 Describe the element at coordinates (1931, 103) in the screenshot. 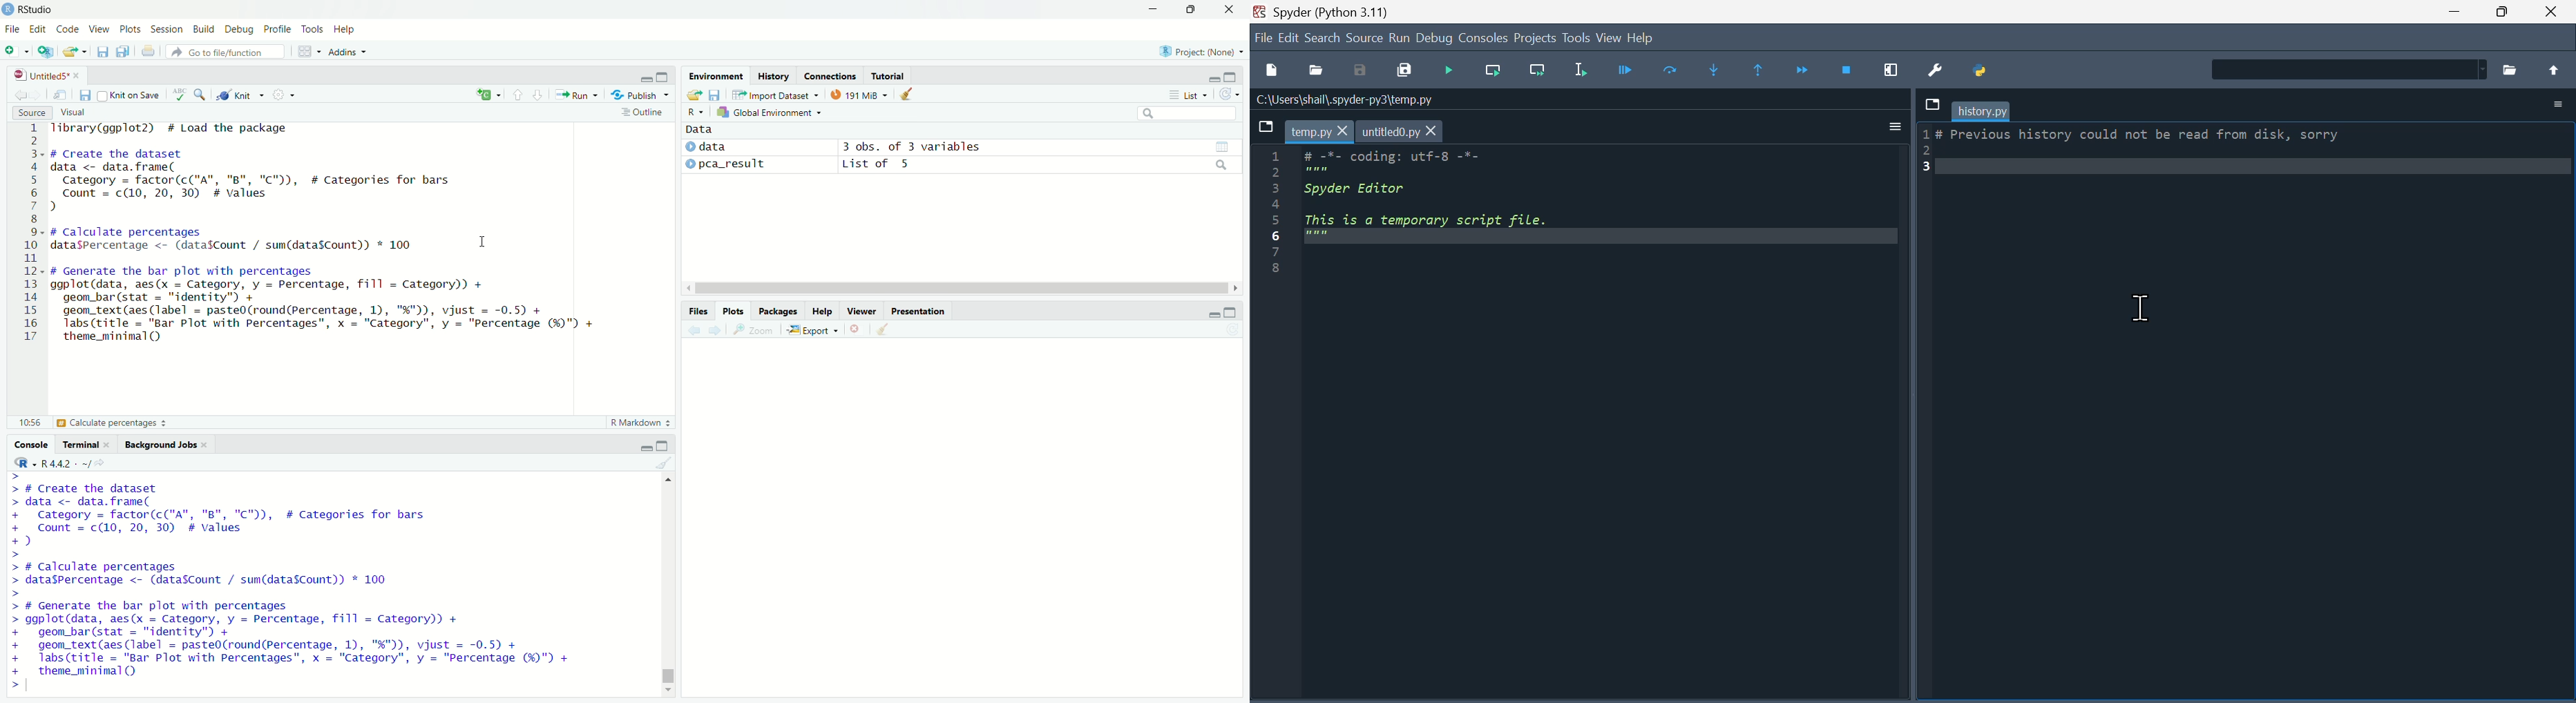

I see `Dropdown` at that location.